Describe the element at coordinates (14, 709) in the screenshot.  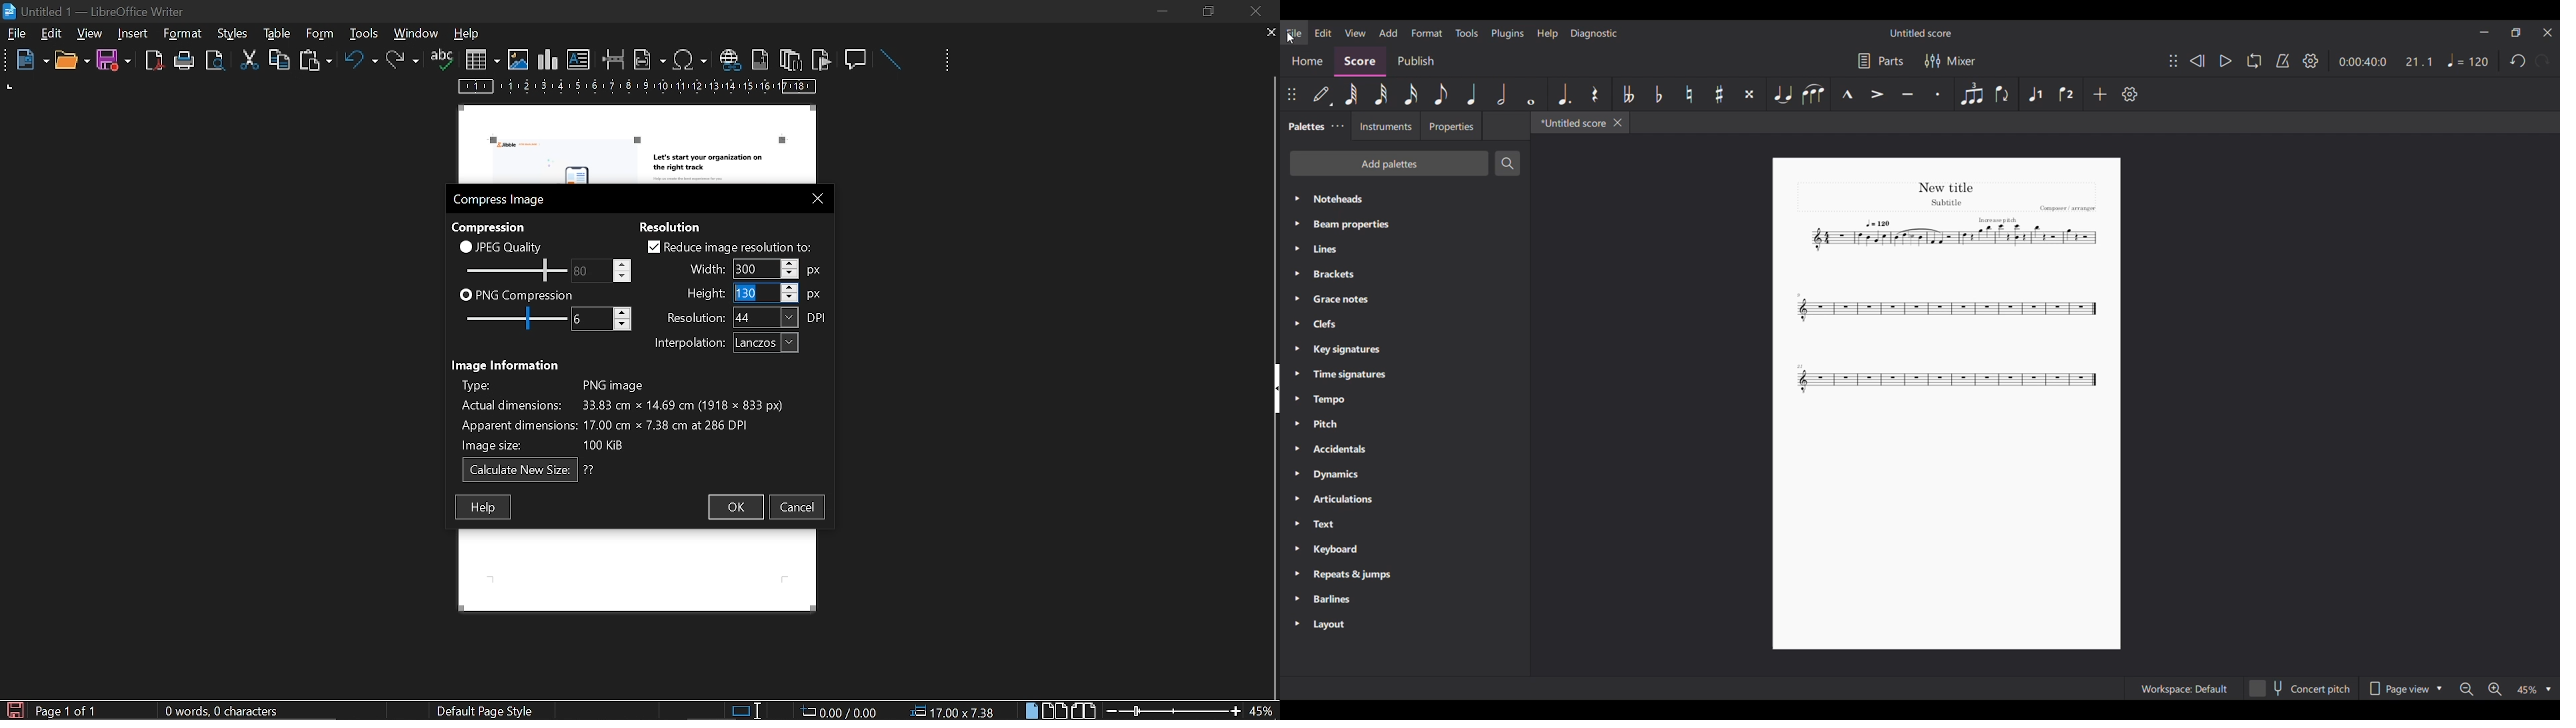
I see `save` at that location.